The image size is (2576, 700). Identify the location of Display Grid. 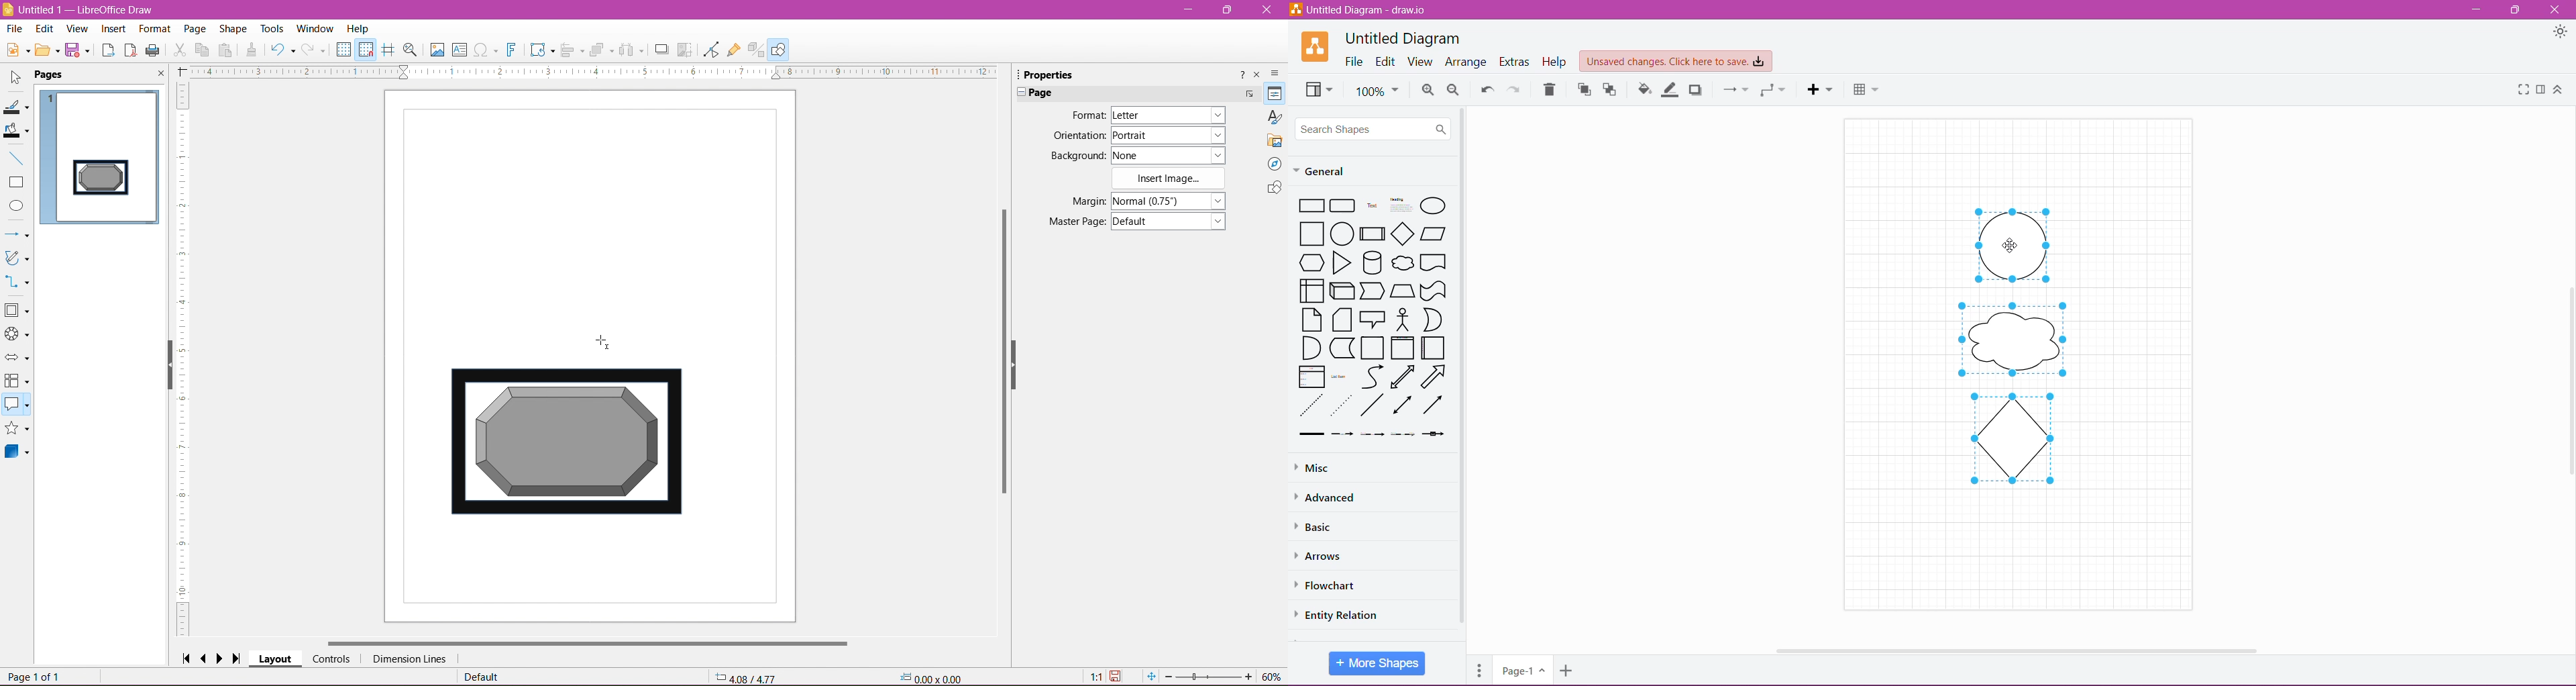
(343, 51).